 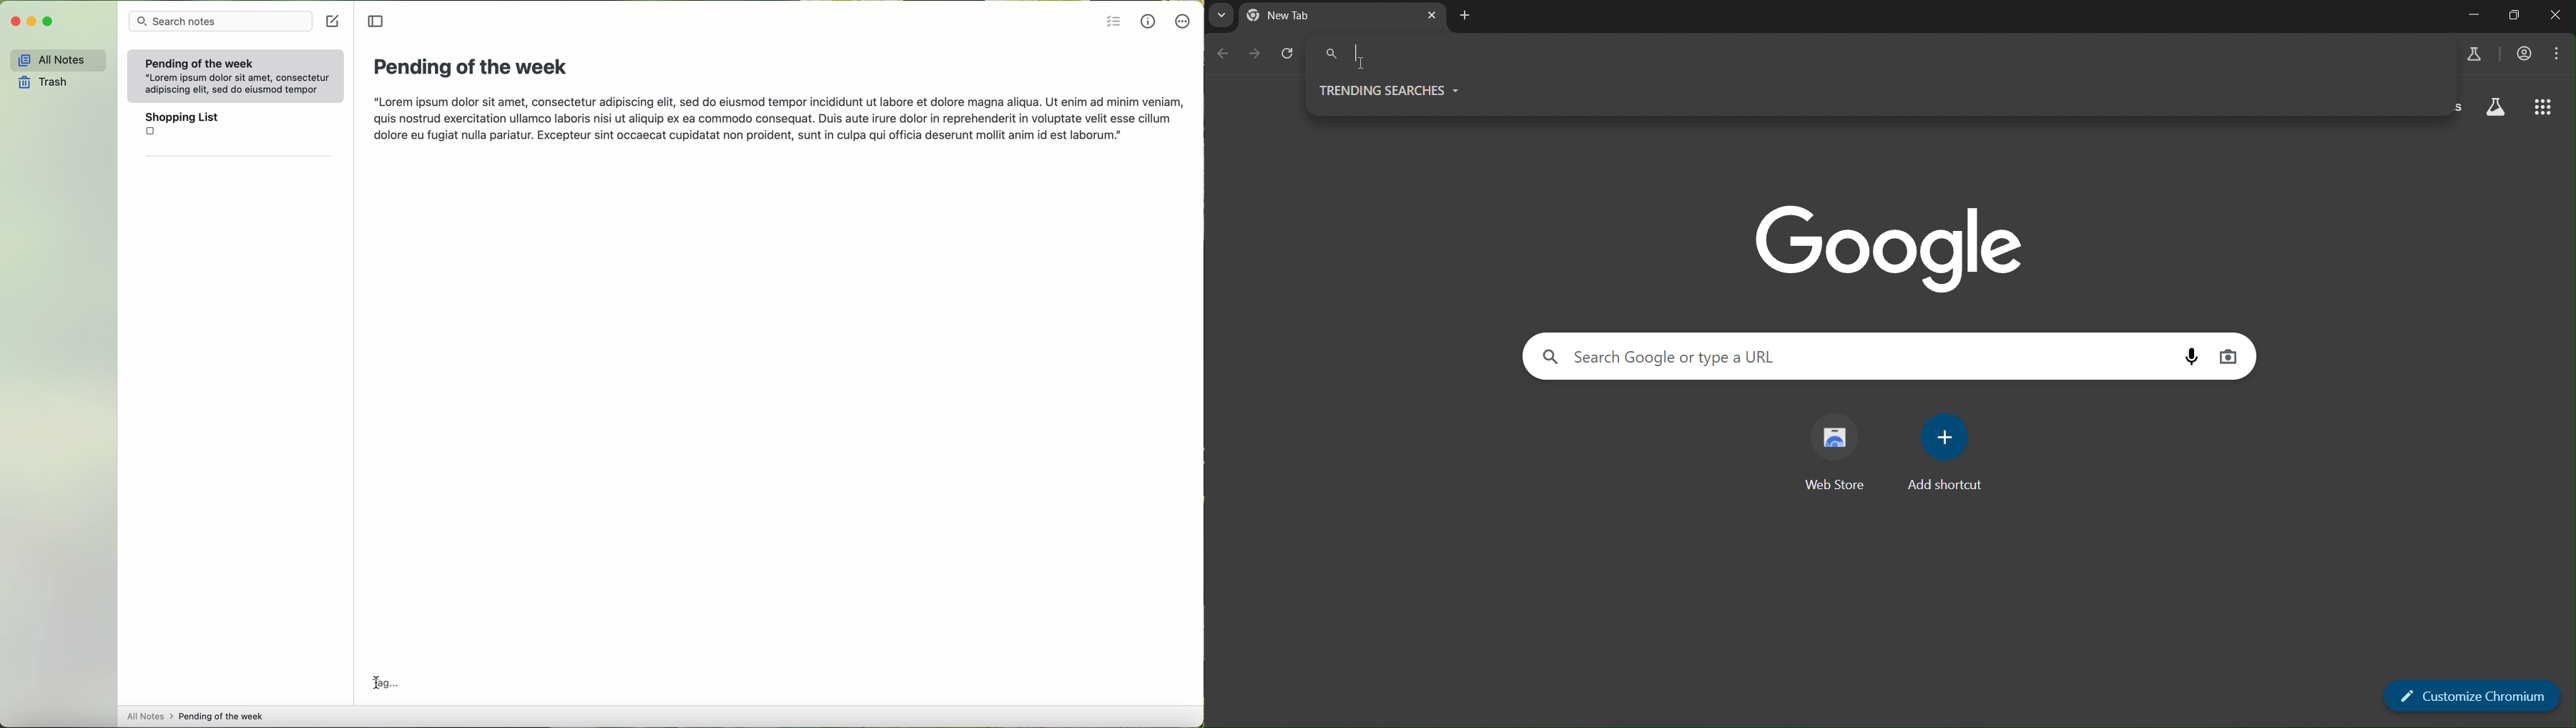 I want to click on search labs, so click(x=2469, y=54).